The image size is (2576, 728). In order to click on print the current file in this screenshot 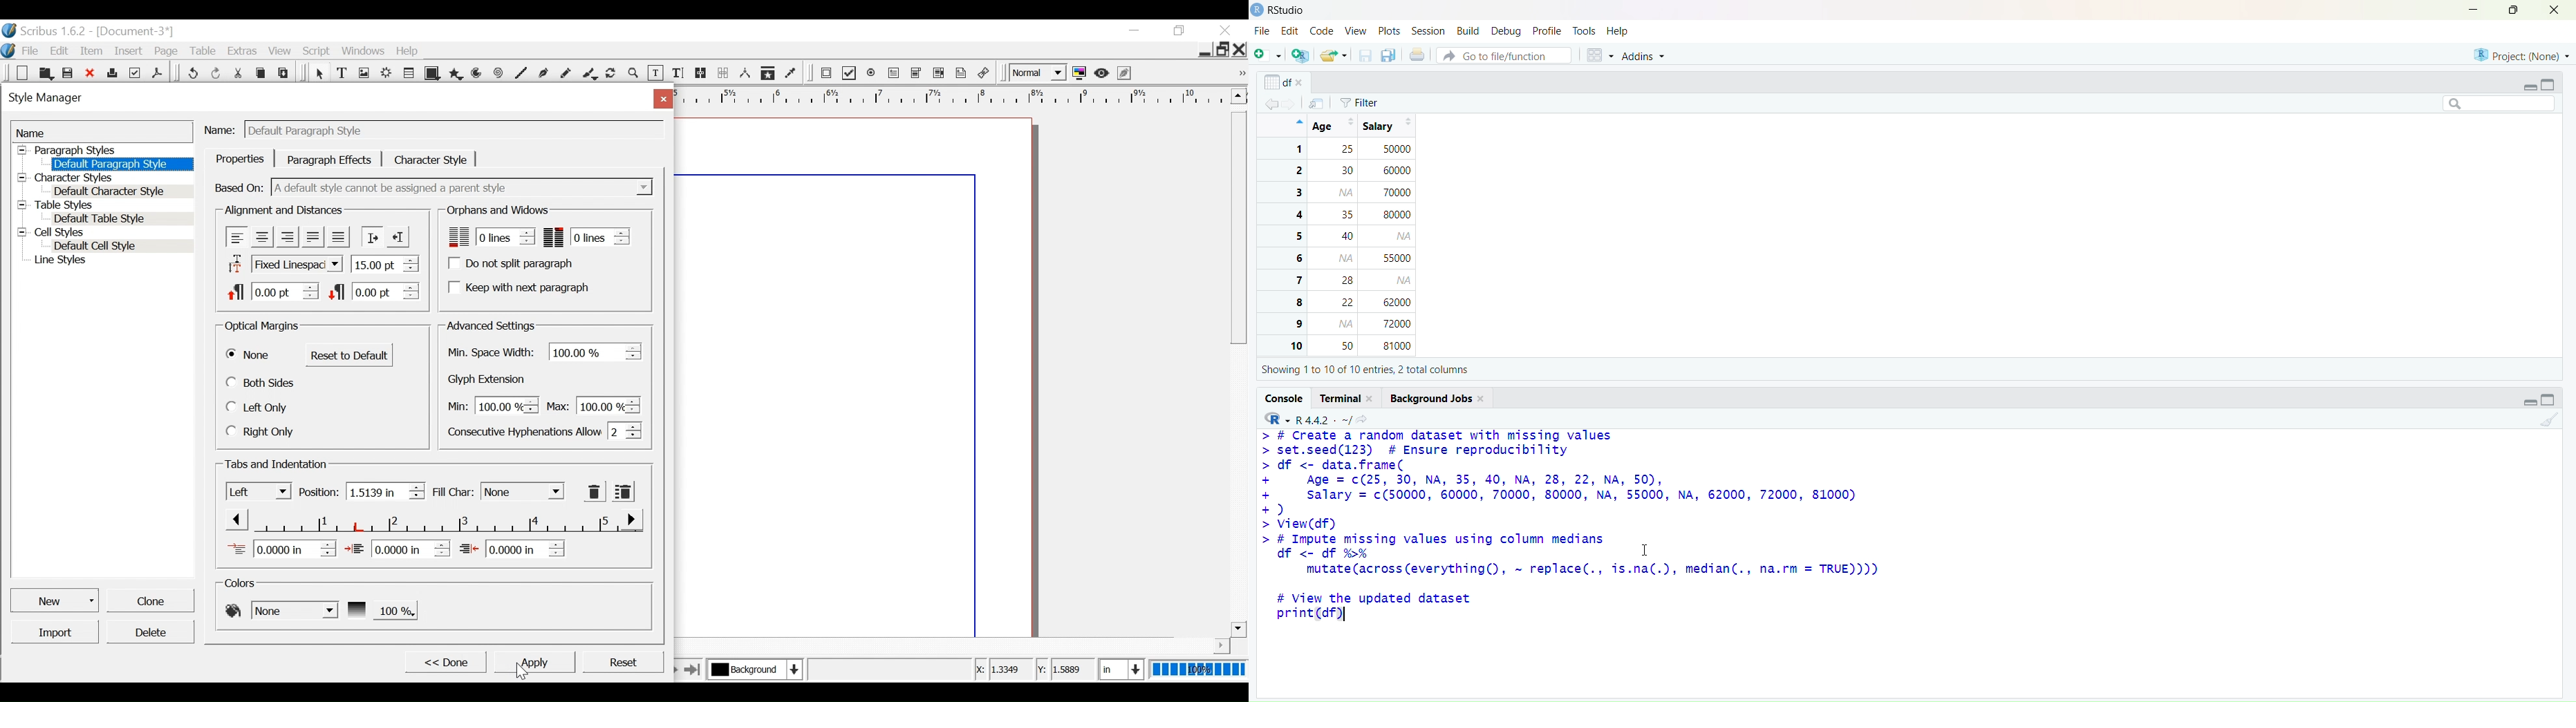, I will do `click(1418, 56)`.